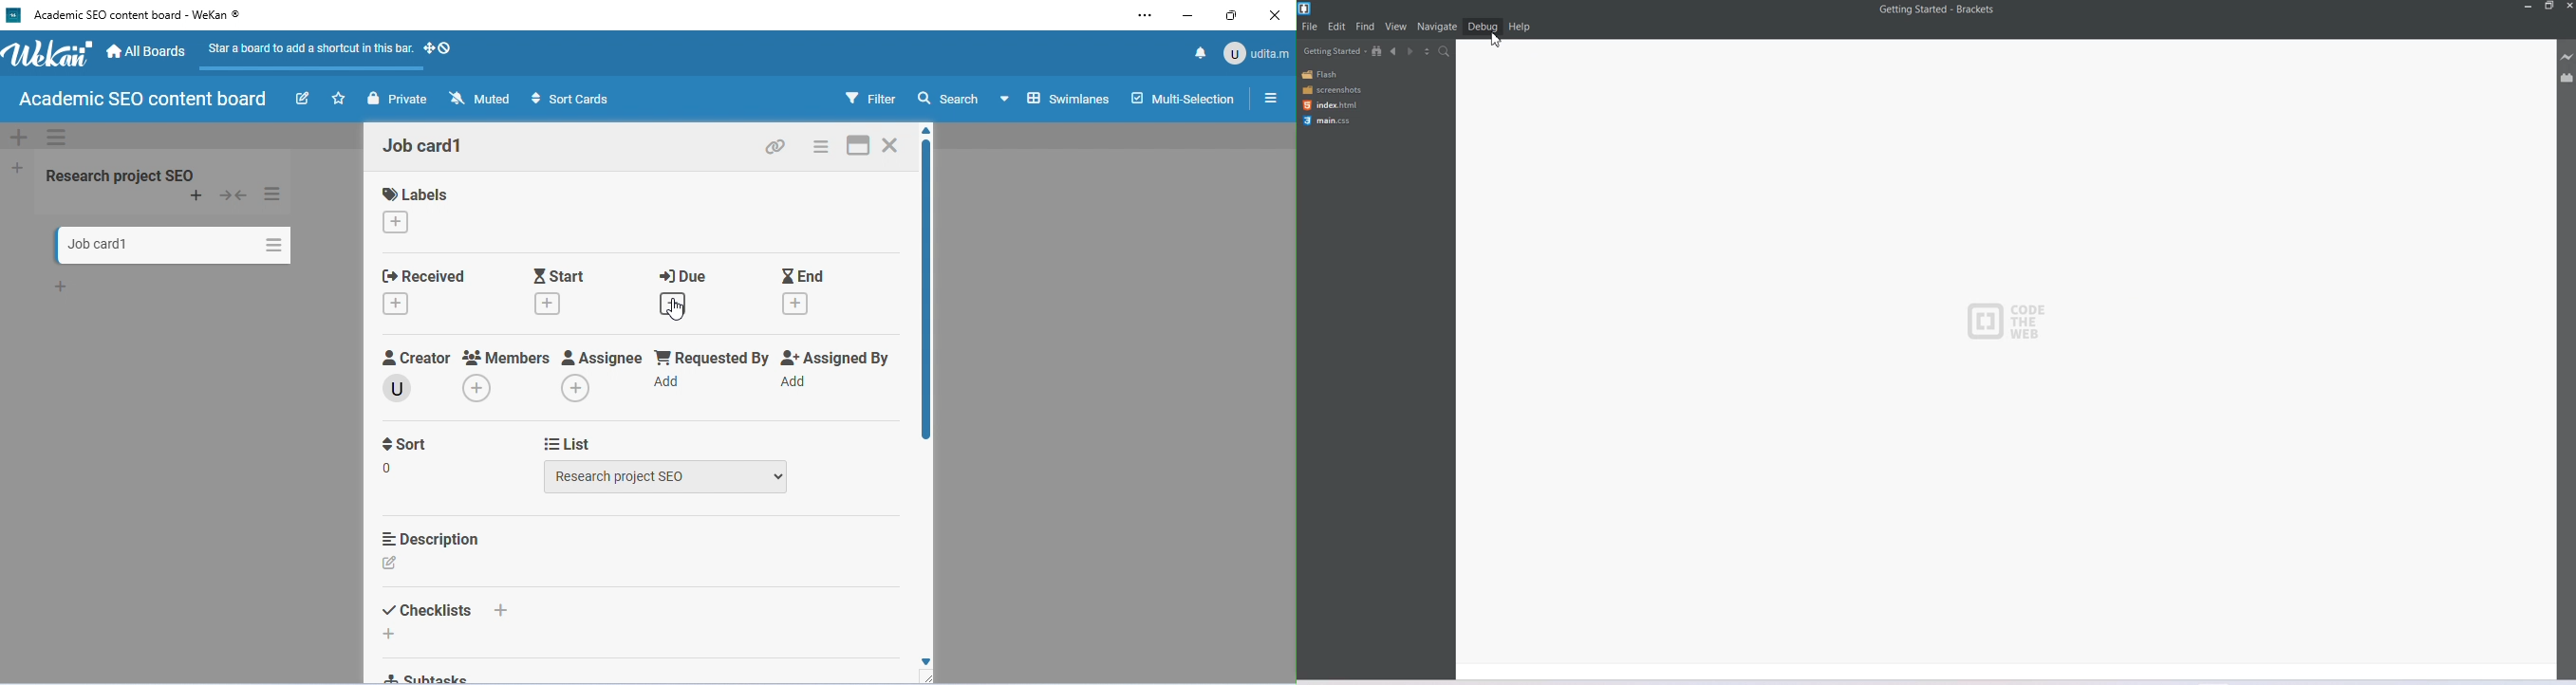  I want to click on Getting Started, so click(1335, 51).